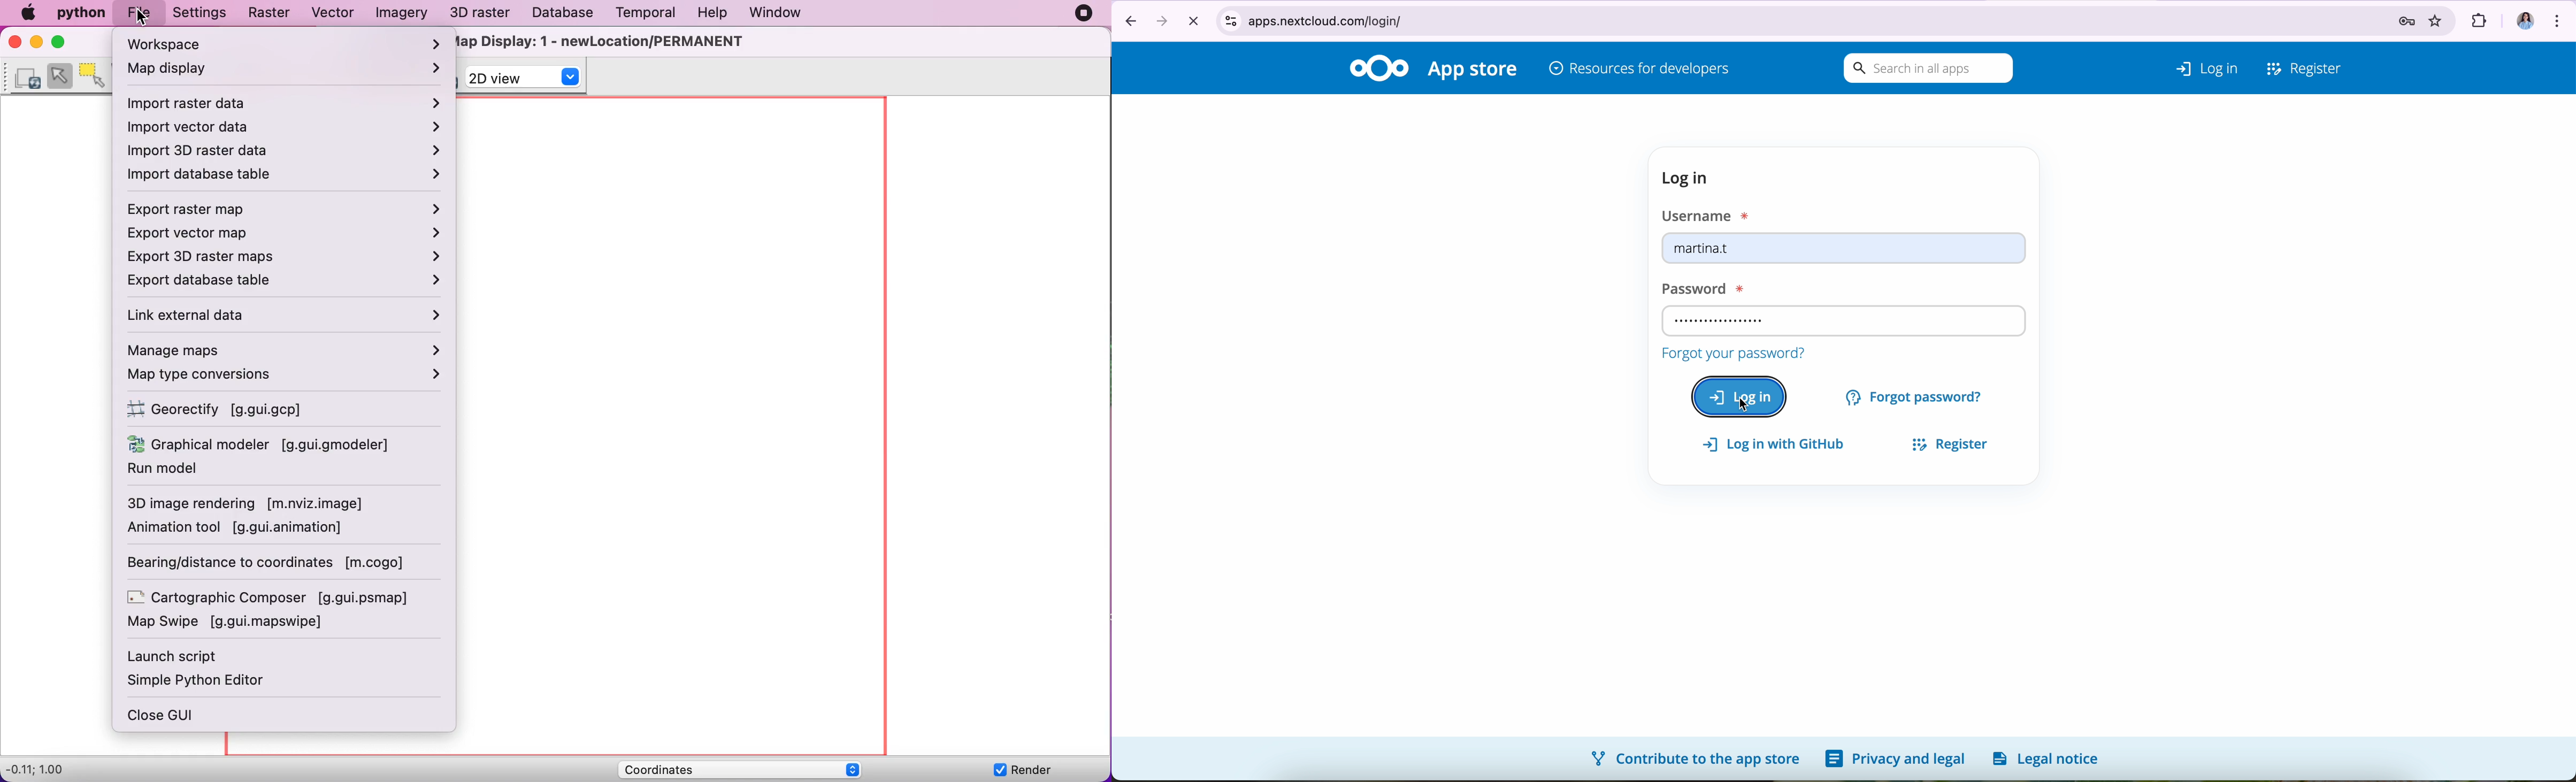  What do you see at coordinates (1698, 286) in the screenshot?
I see `password ` at bounding box center [1698, 286].